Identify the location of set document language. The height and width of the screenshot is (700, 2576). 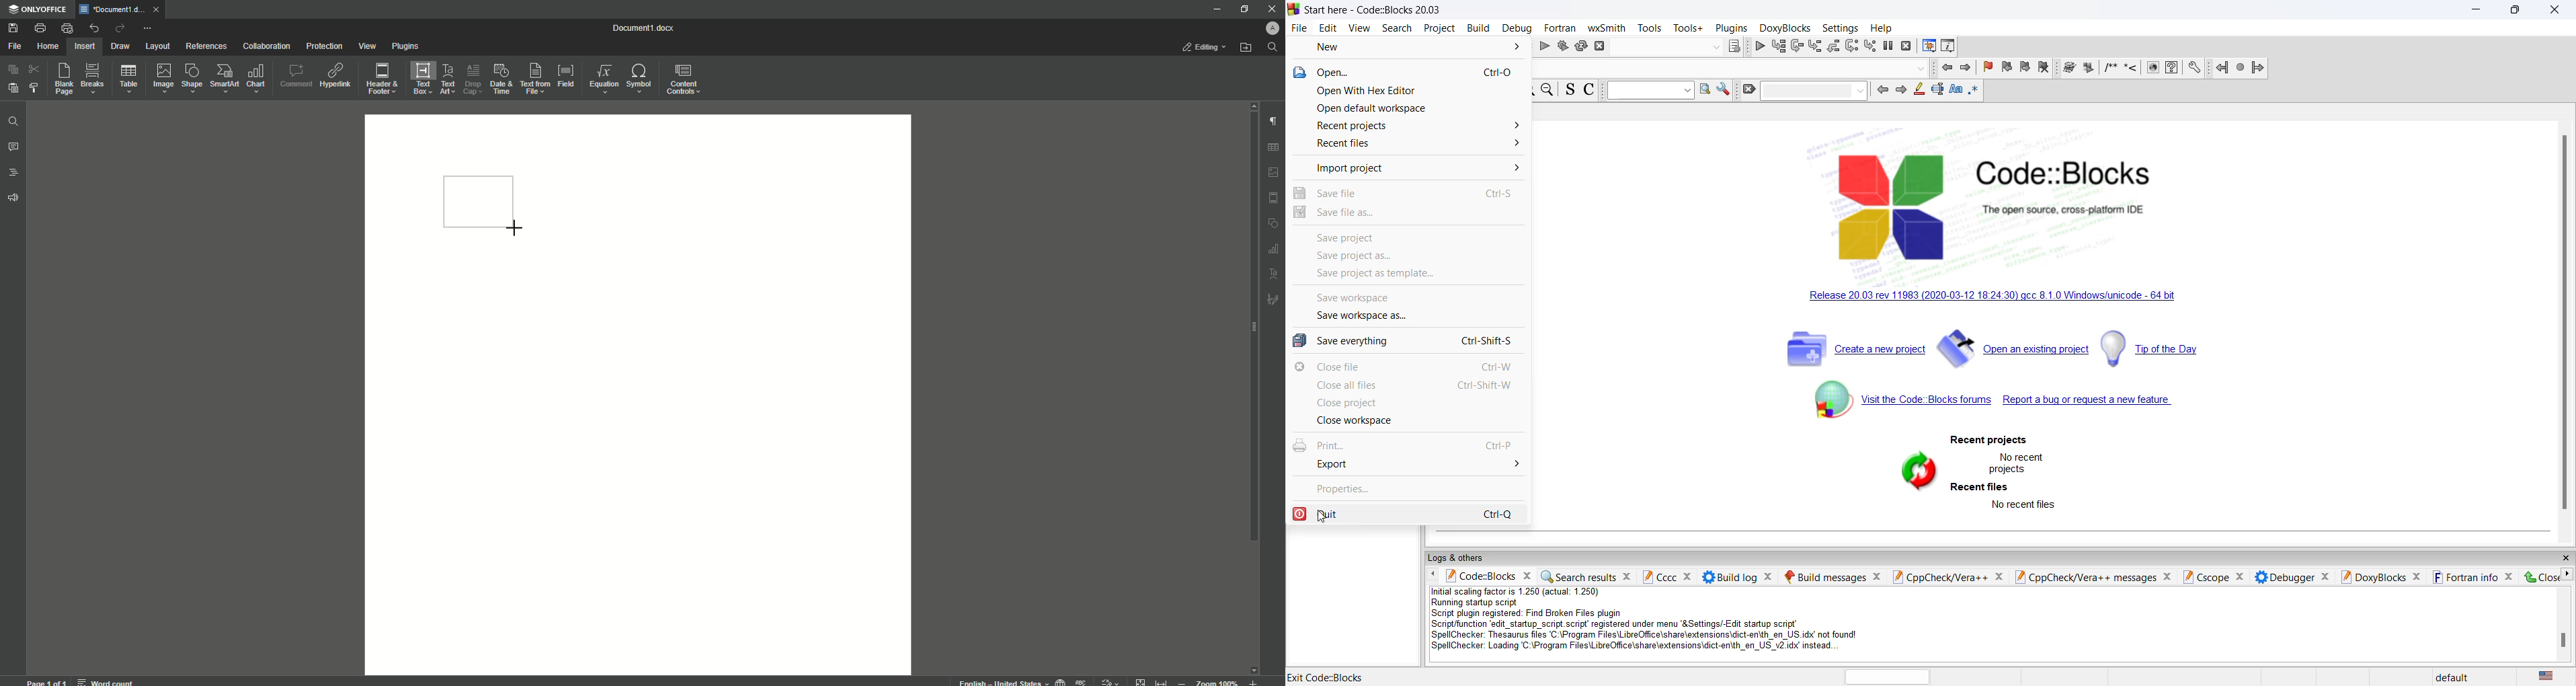
(1061, 681).